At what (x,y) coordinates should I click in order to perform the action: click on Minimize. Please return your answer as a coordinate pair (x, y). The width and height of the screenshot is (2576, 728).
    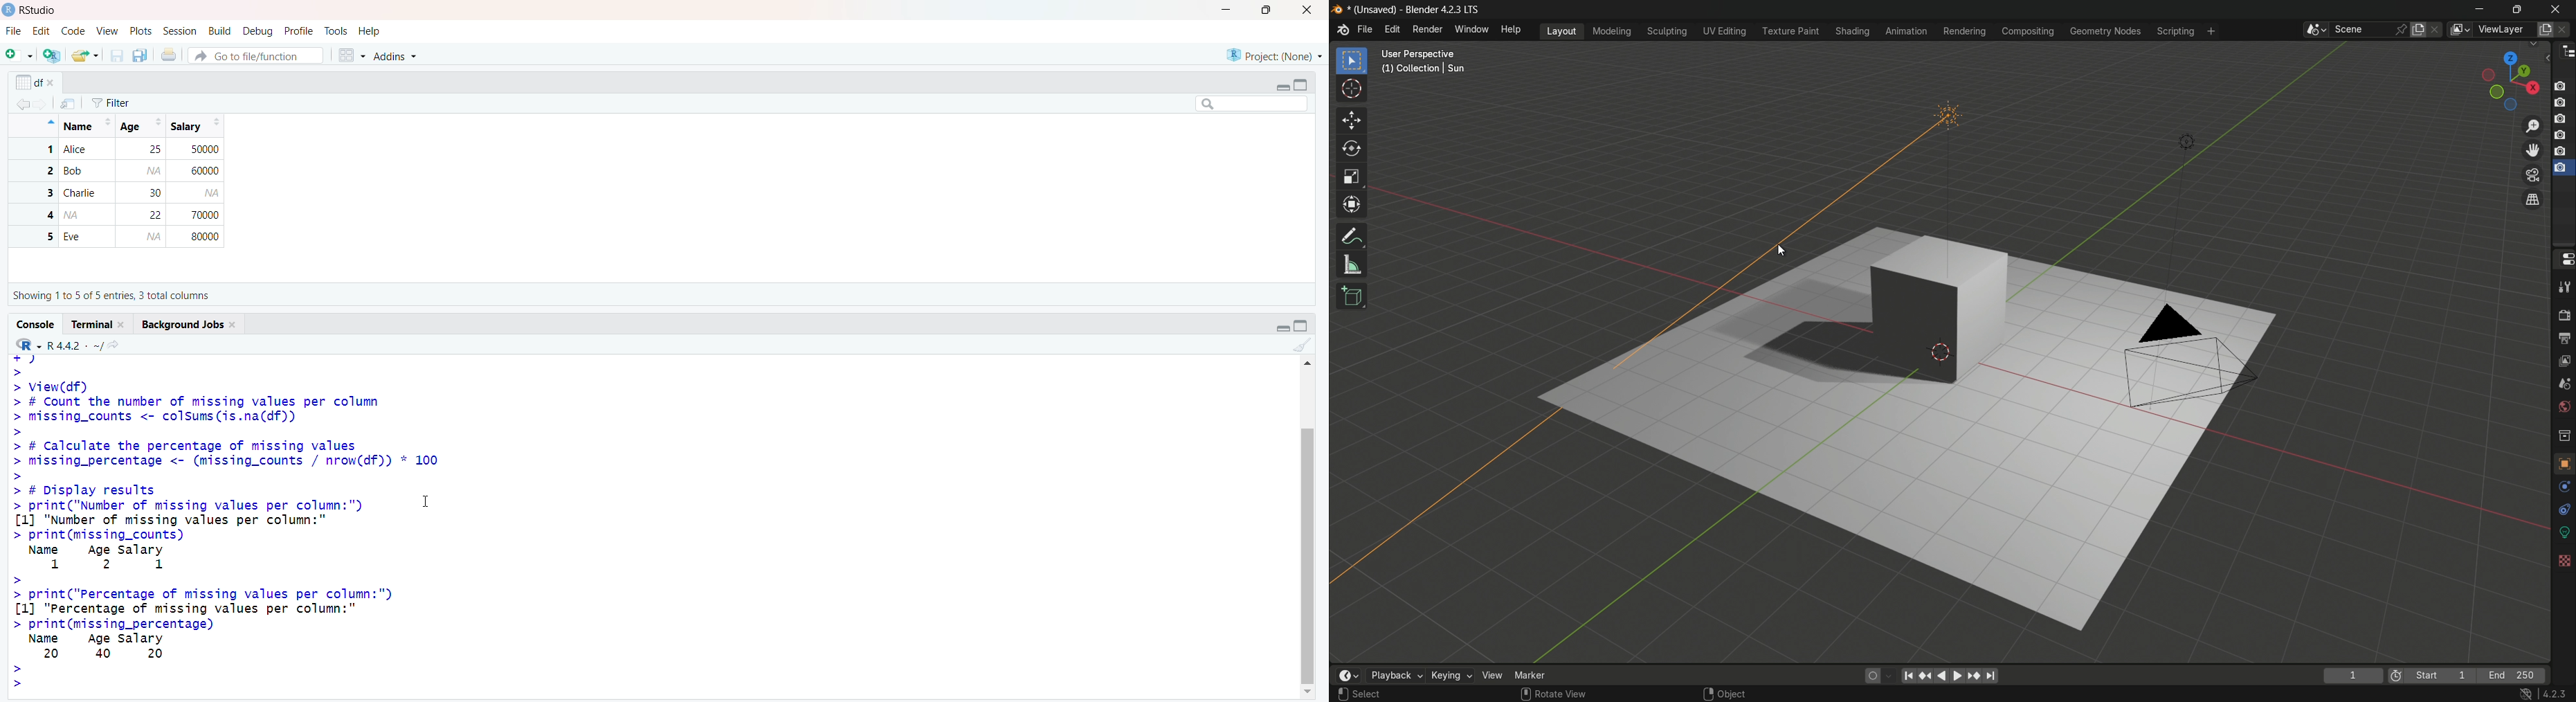
    Looking at the image, I should click on (1224, 10).